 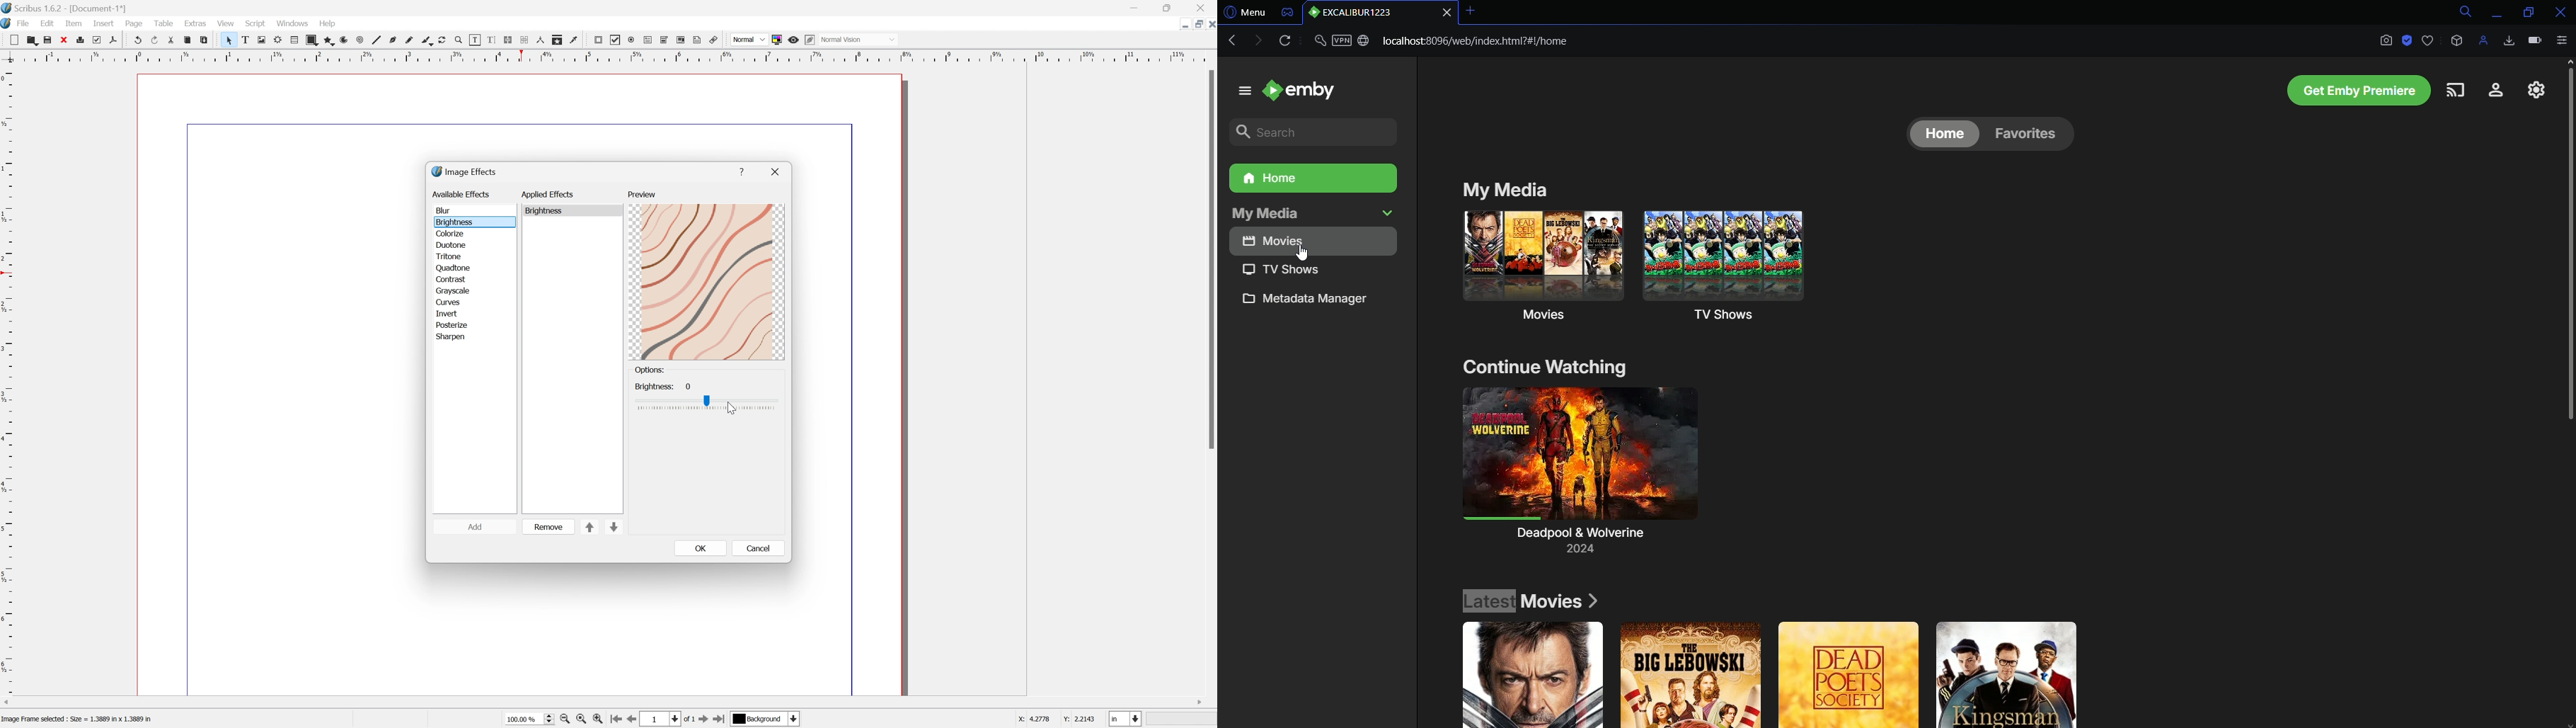 What do you see at coordinates (451, 324) in the screenshot?
I see `posterize` at bounding box center [451, 324].